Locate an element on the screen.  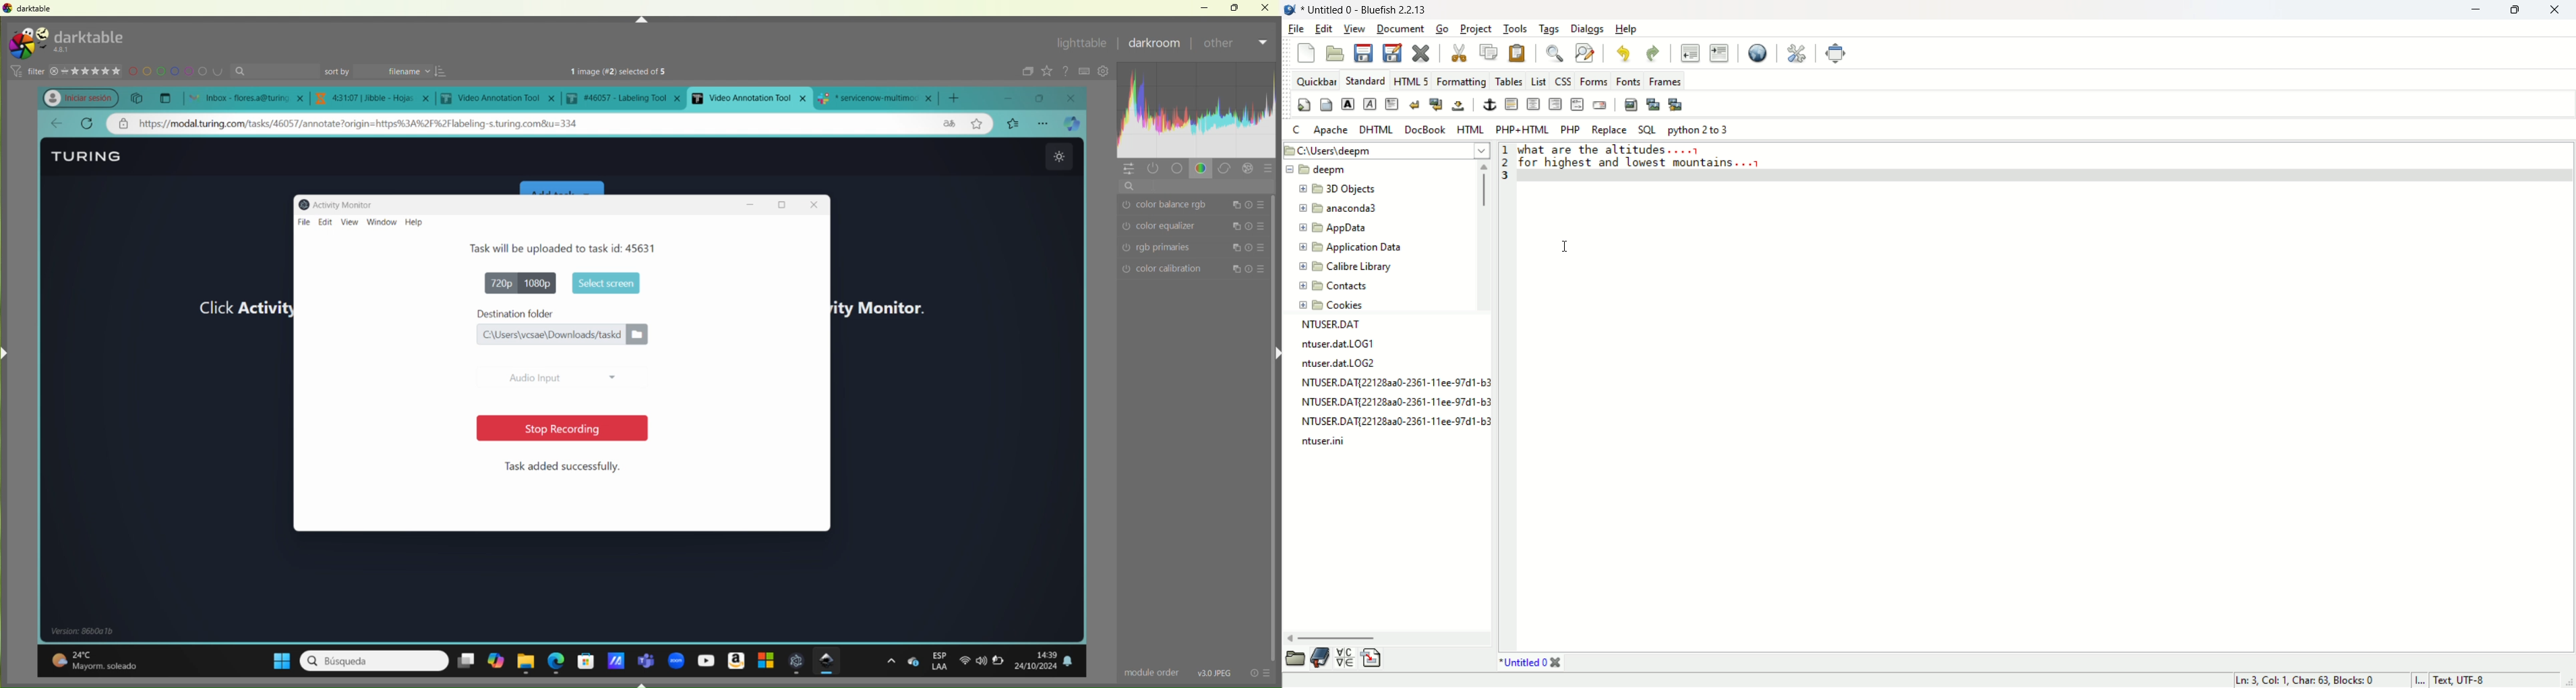
teams is located at coordinates (647, 657).